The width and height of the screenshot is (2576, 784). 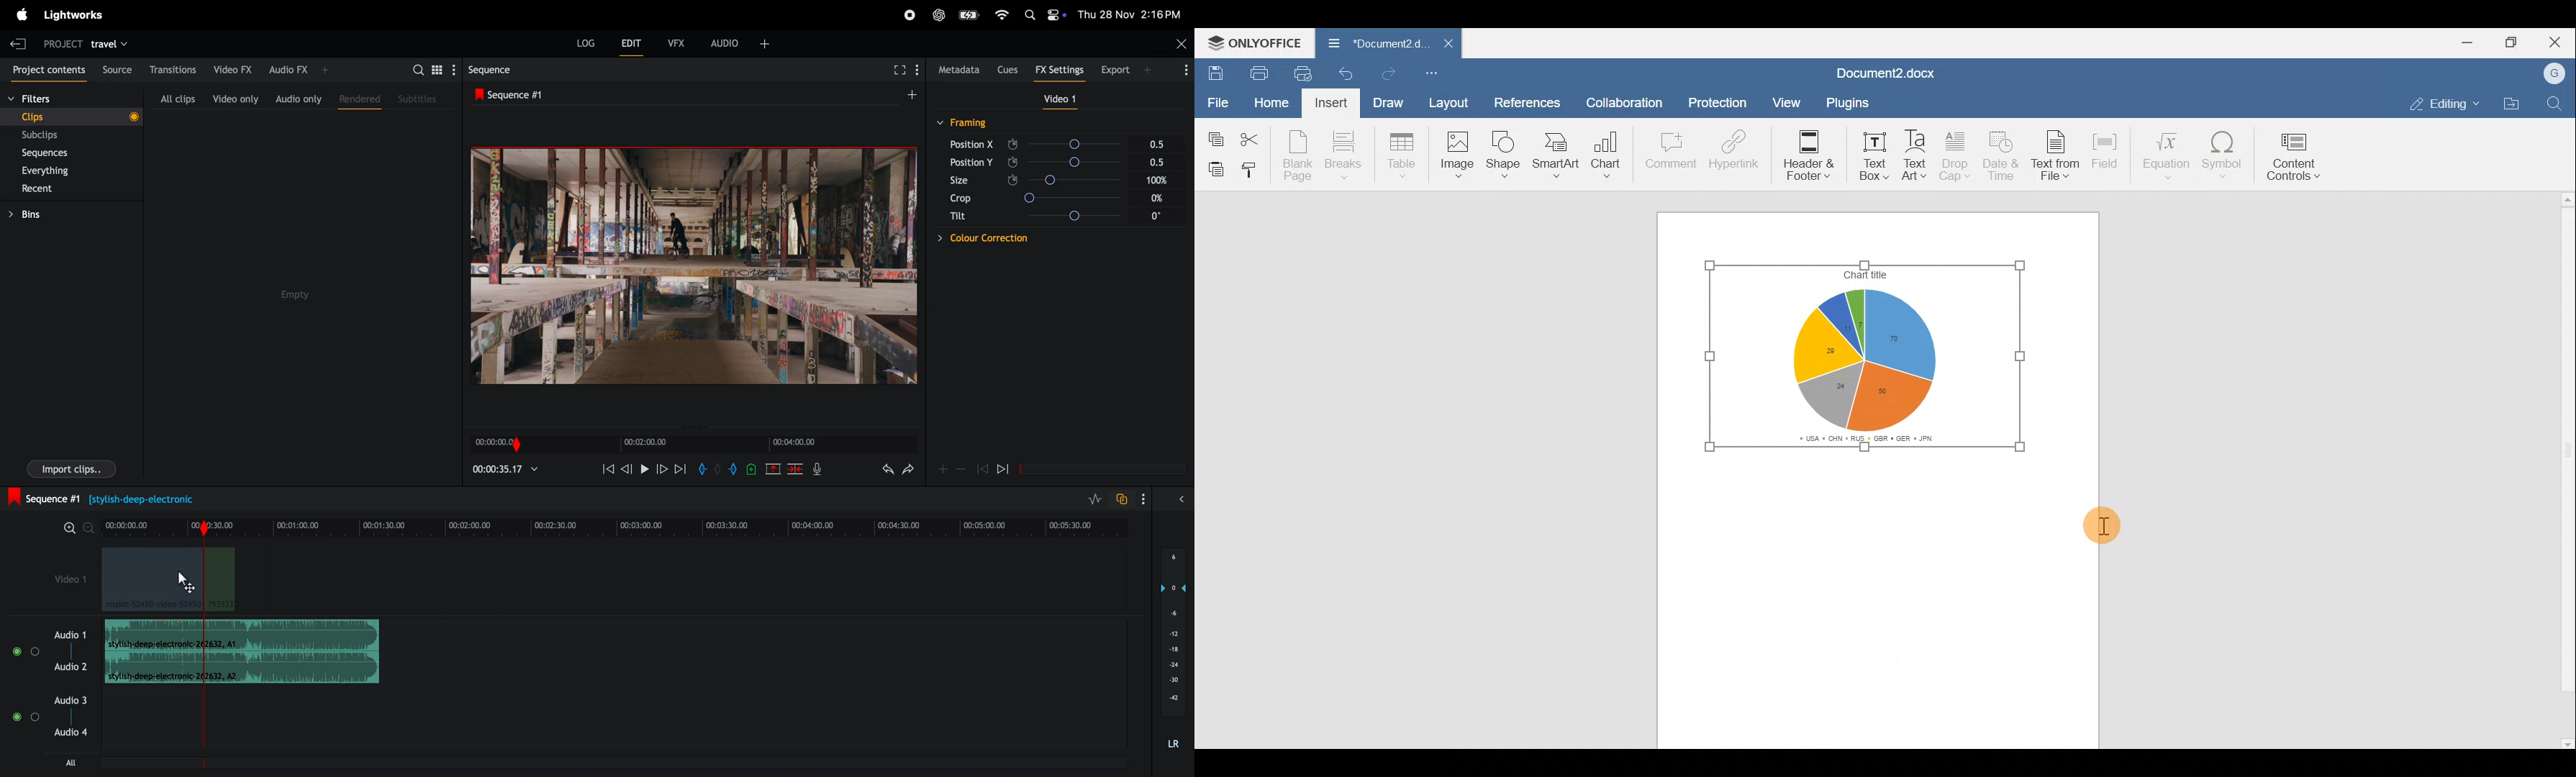 What do you see at coordinates (1808, 154) in the screenshot?
I see `Header & footer` at bounding box center [1808, 154].